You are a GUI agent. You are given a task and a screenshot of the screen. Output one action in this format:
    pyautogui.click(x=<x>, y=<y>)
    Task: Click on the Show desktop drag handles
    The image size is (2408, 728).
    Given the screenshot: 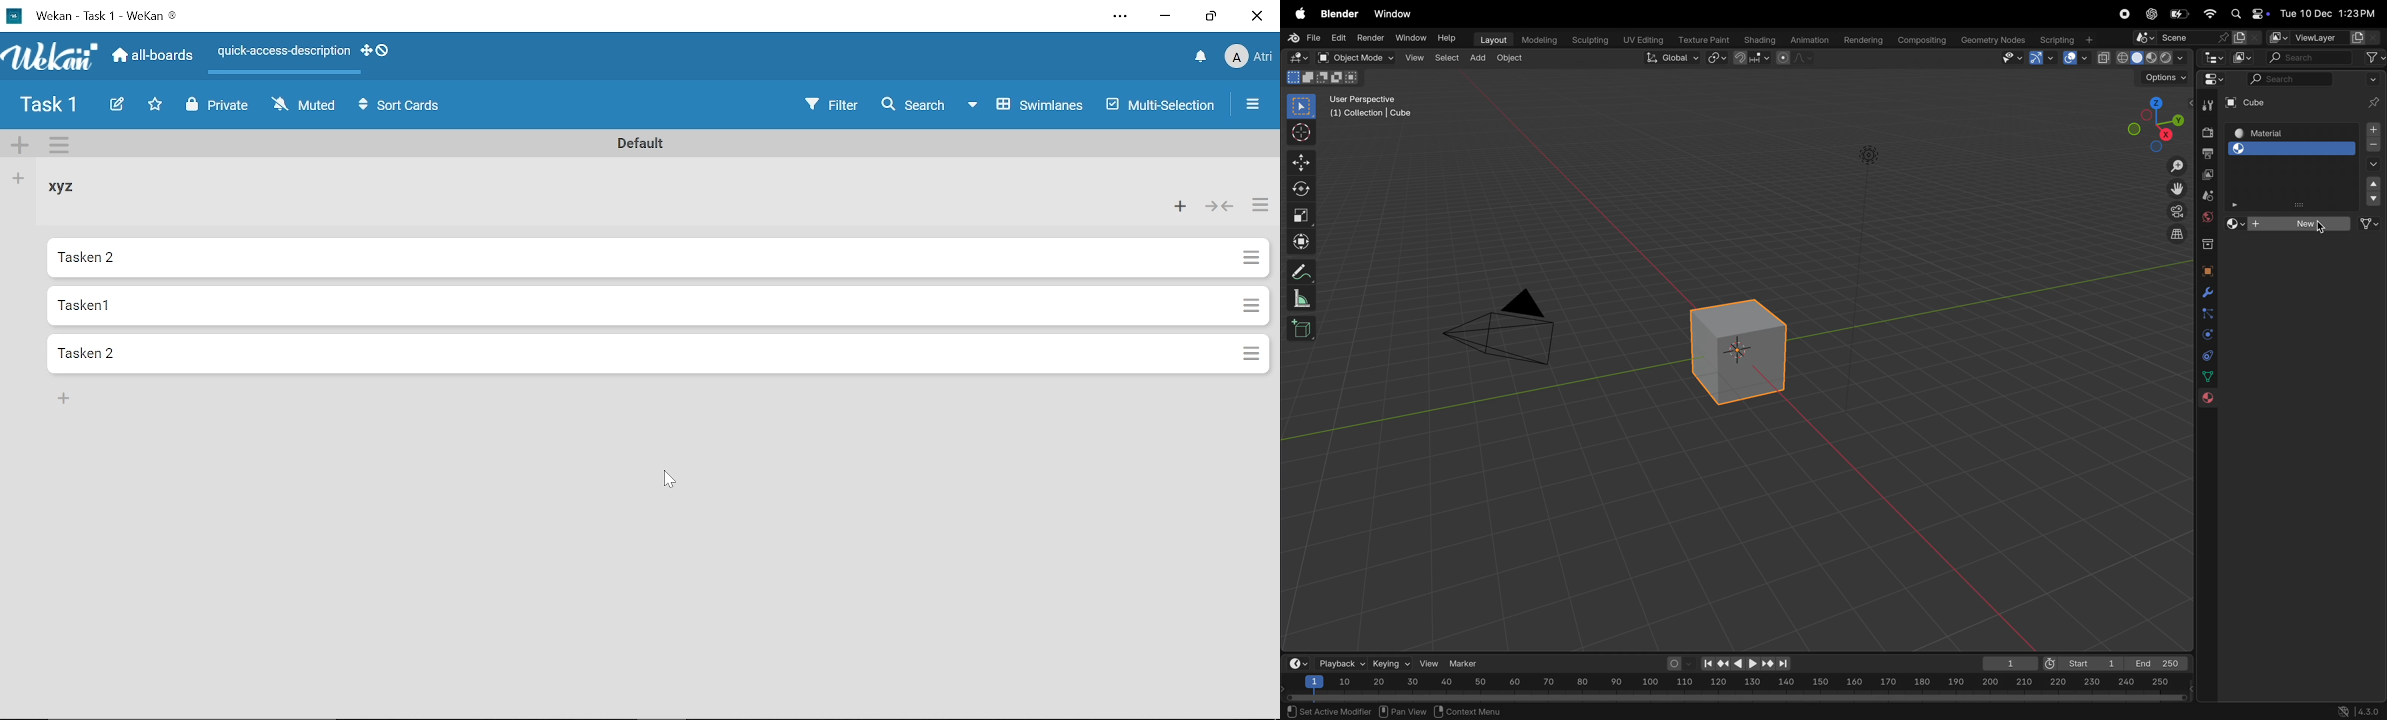 What is the action you would take?
    pyautogui.click(x=378, y=51)
    